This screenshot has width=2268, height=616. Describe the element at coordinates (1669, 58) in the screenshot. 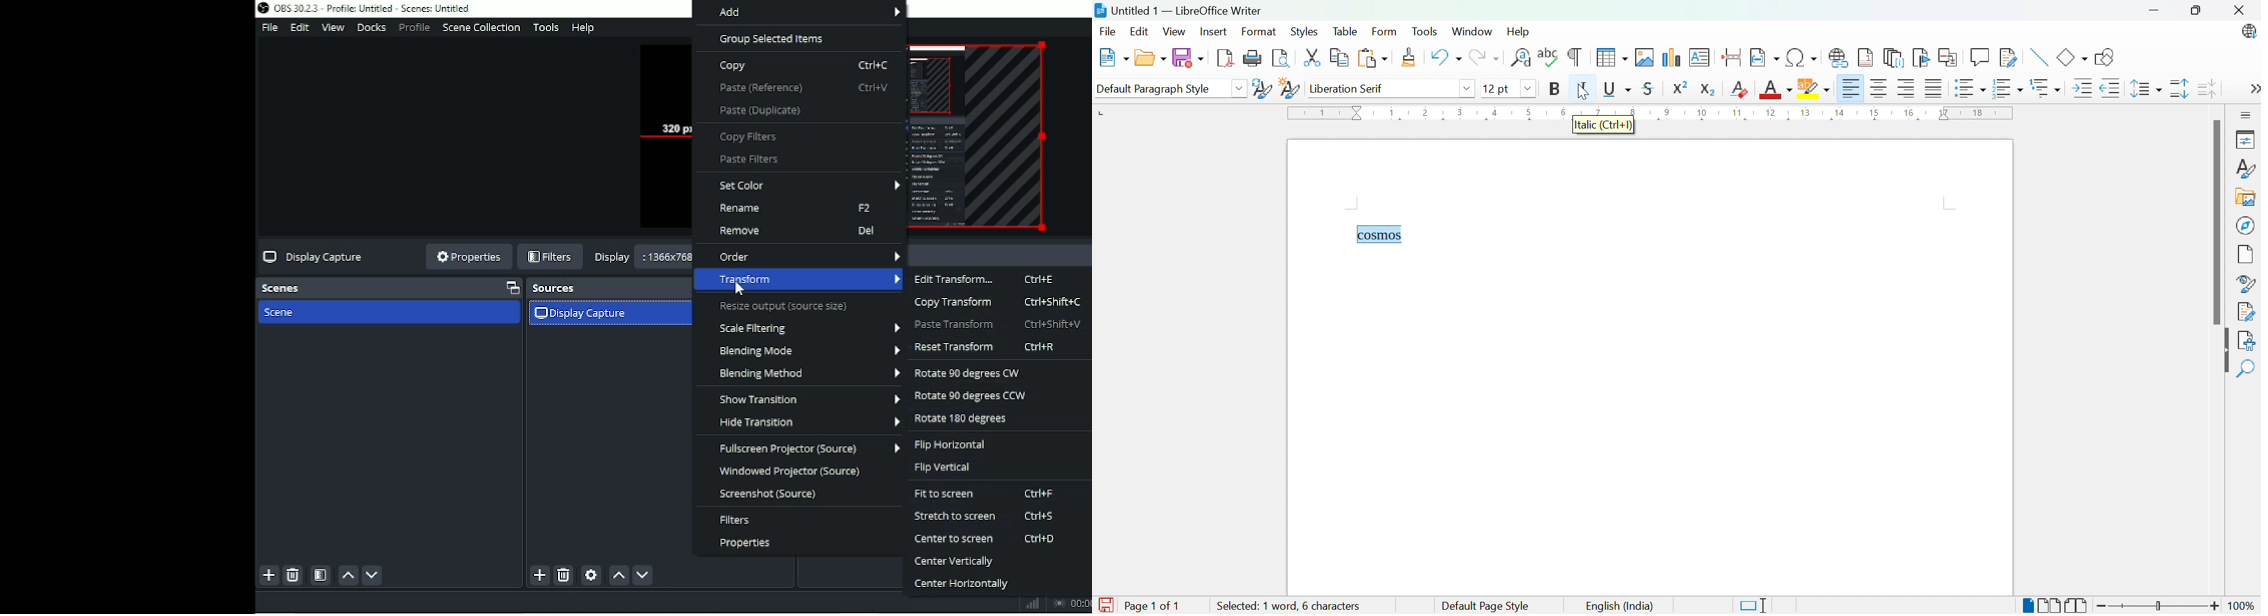

I see `Insert chart` at that location.